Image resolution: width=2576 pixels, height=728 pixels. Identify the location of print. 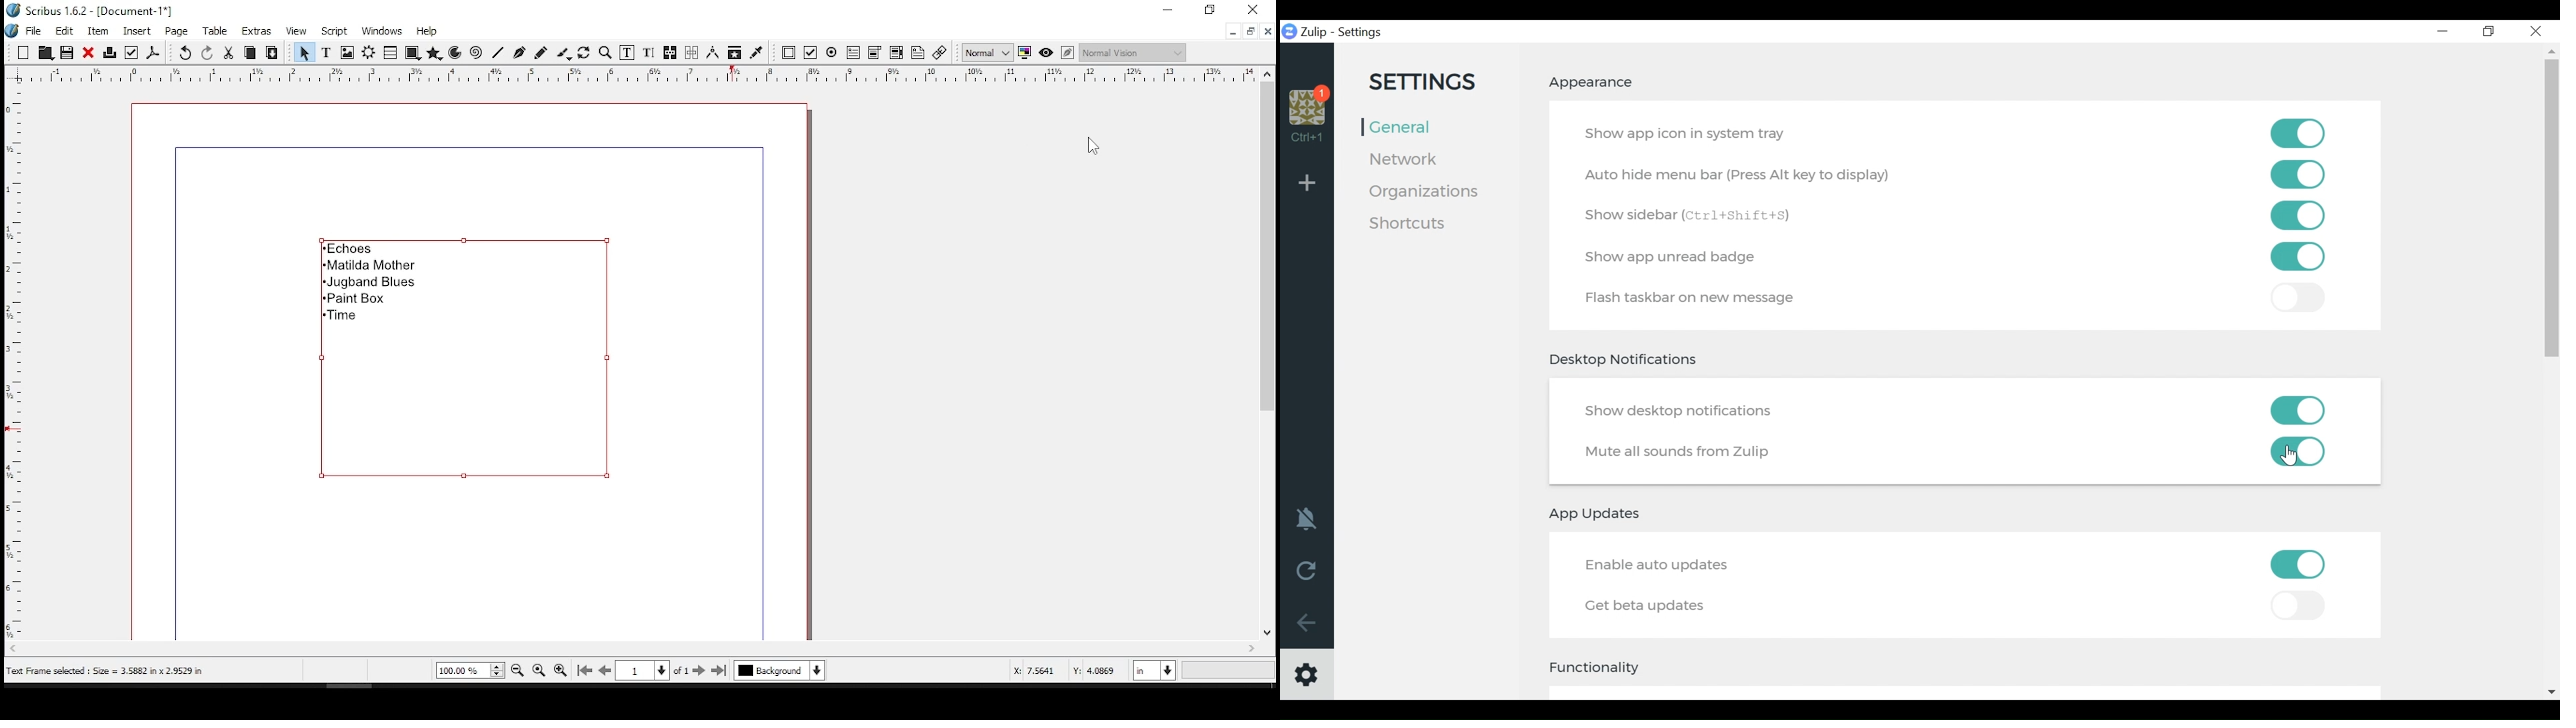
(111, 51).